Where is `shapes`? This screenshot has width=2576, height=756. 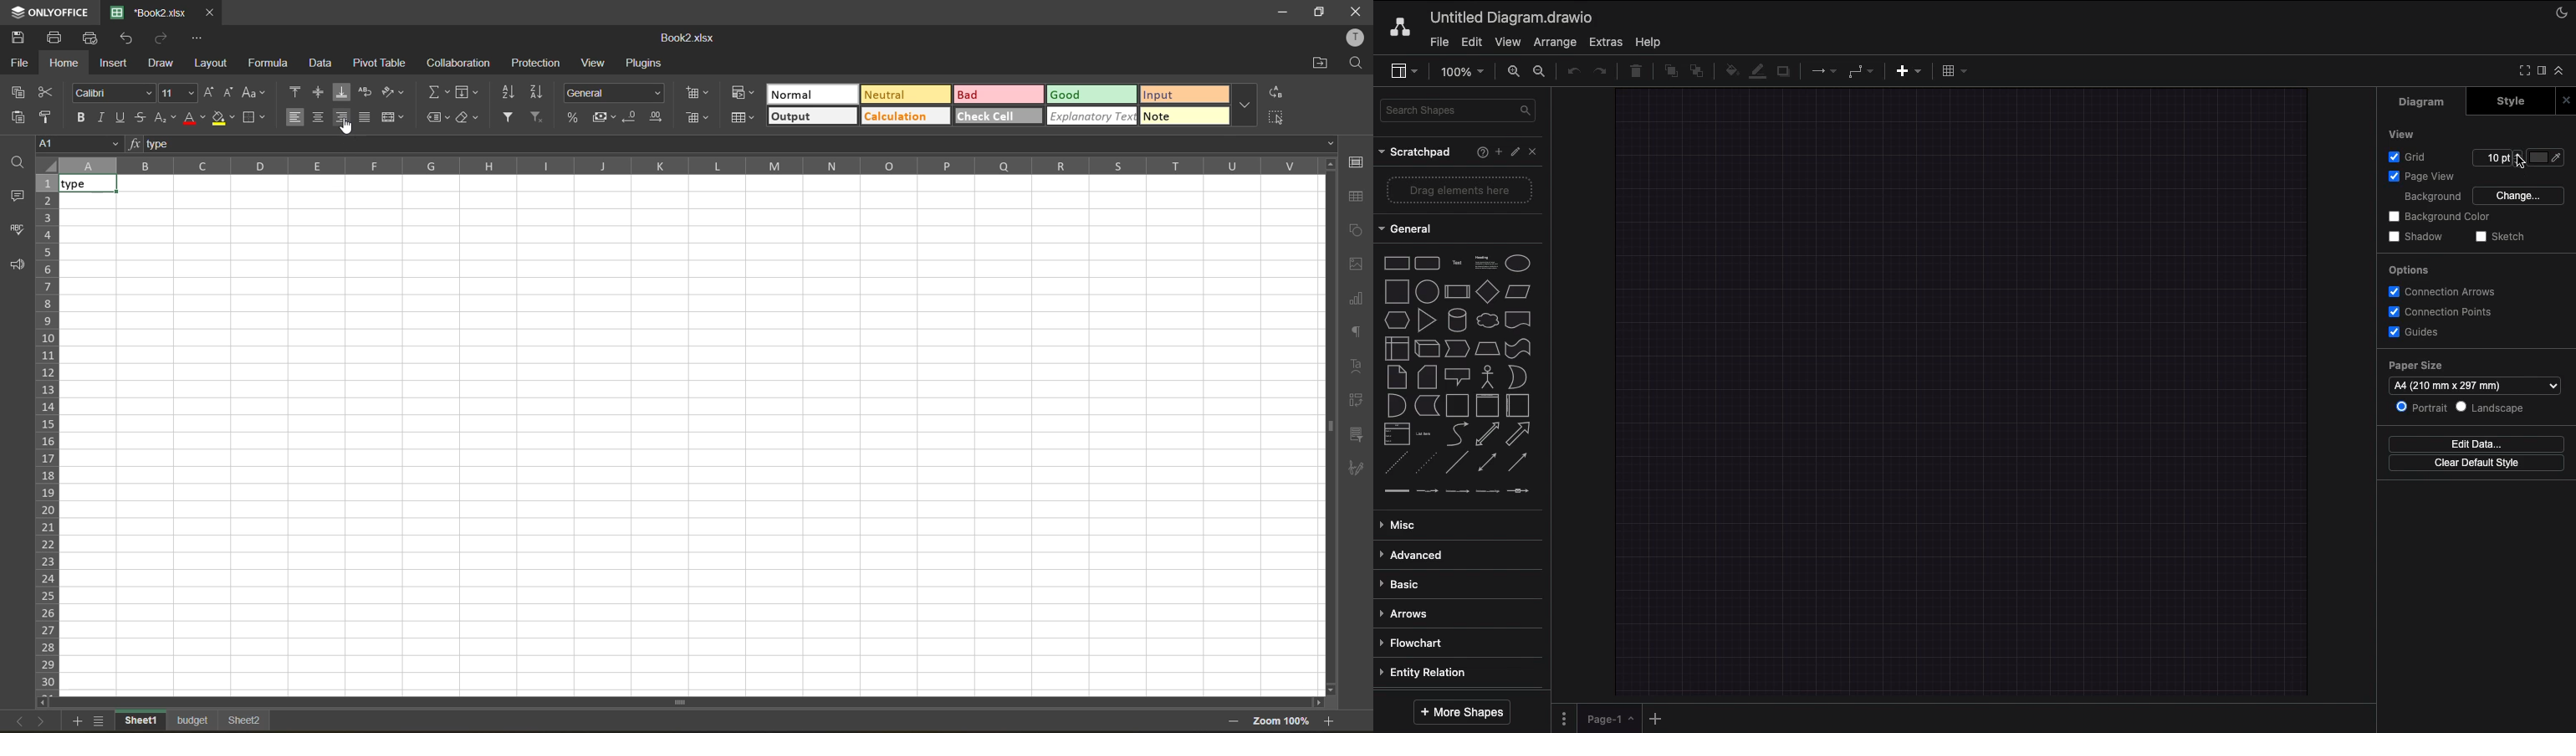 shapes is located at coordinates (1354, 230).